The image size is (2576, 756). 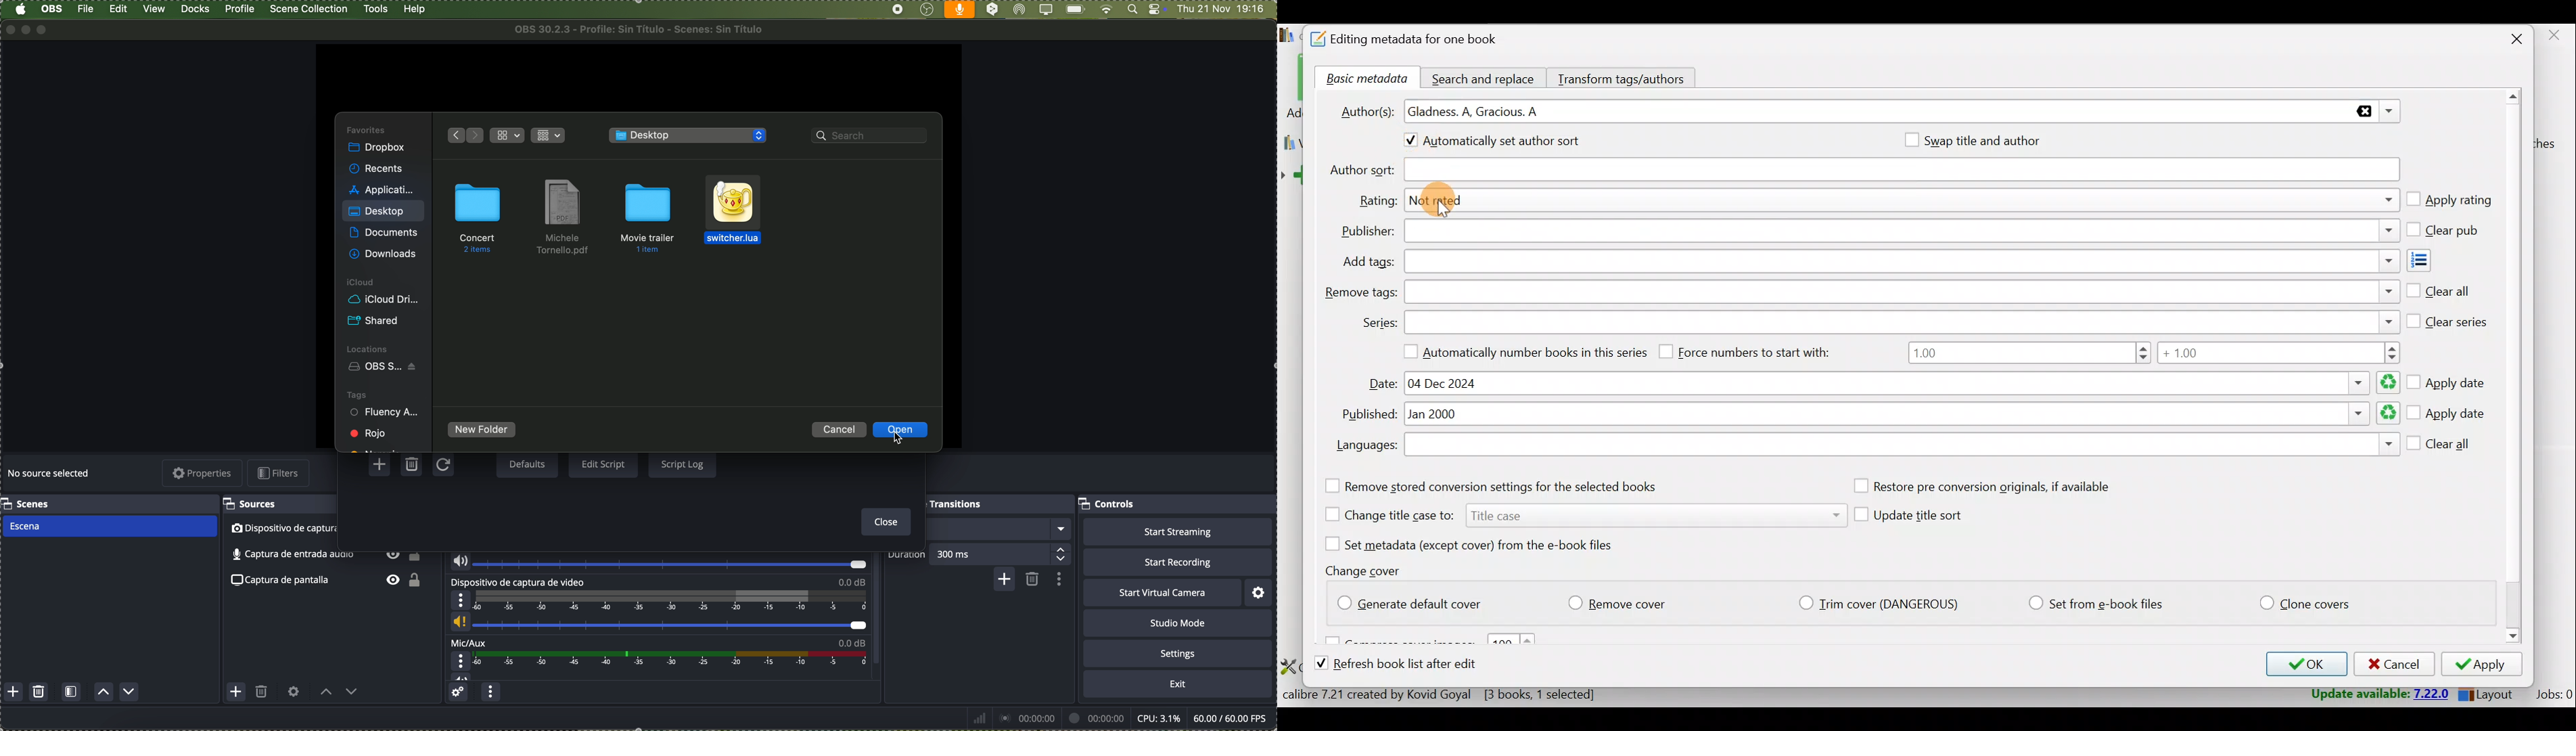 I want to click on Published, so click(x=1903, y=415).